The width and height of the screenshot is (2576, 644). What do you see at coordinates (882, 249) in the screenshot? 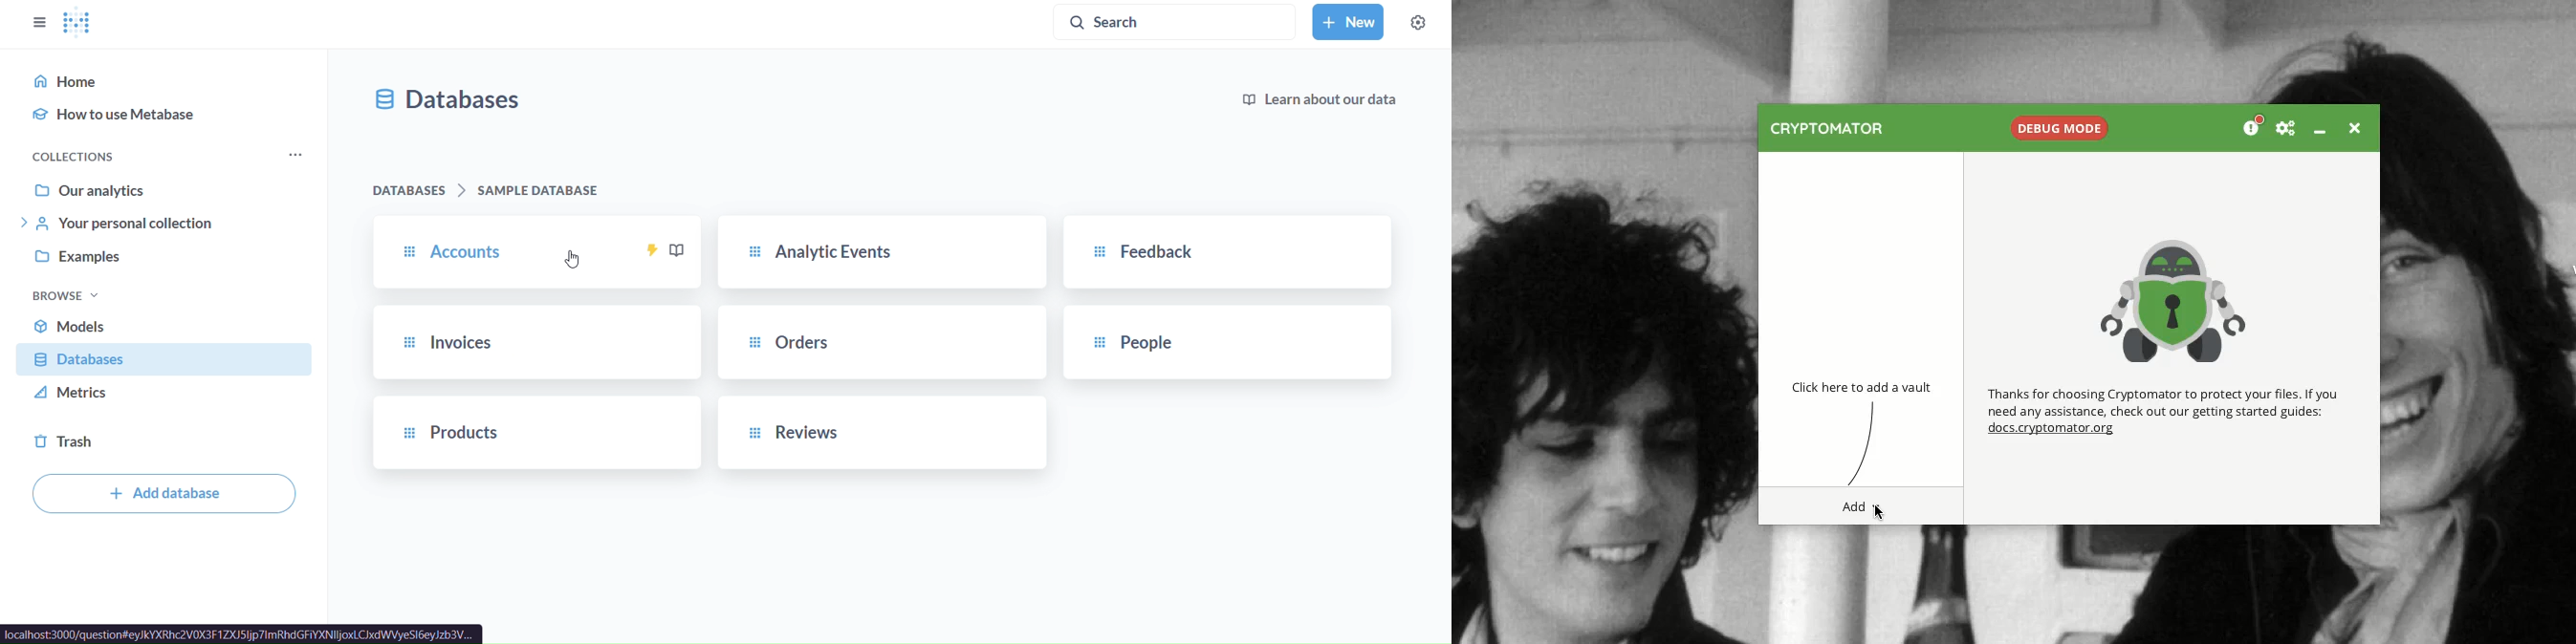
I see `analytic events` at bounding box center [882, 249].